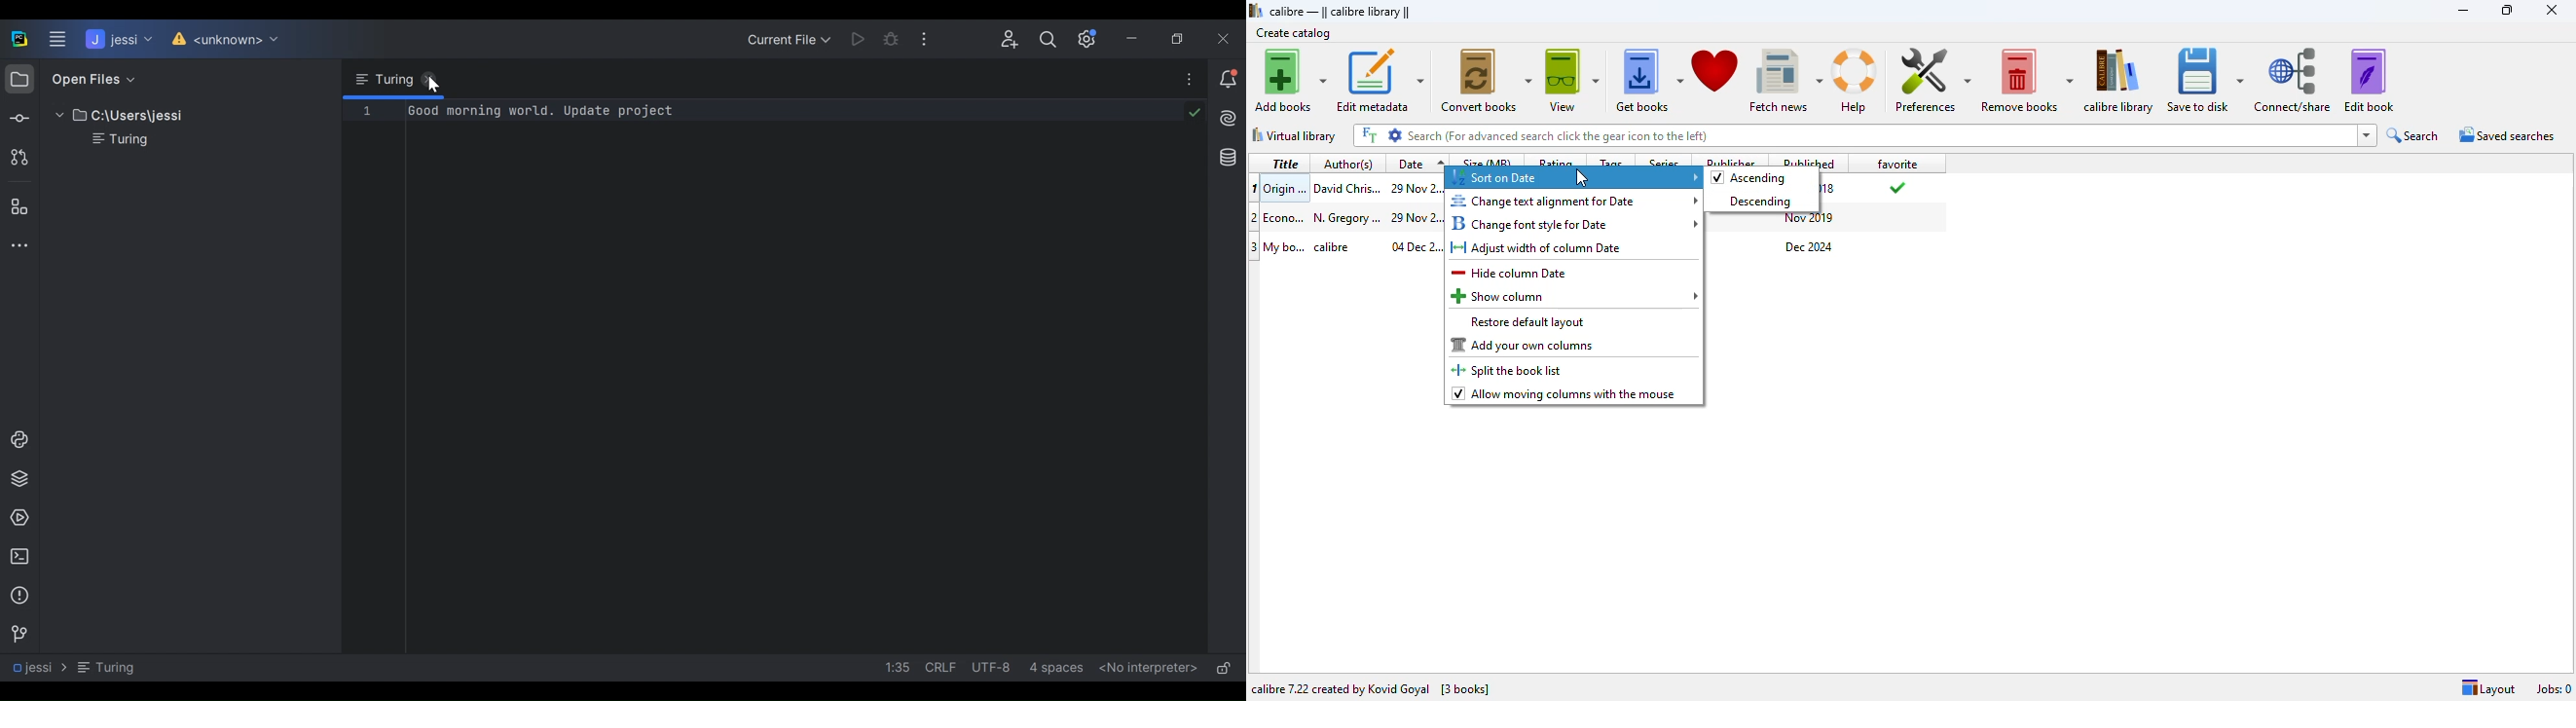 This screenshot has height=728, width=2576. What do you see at coordinates (896, 669) in the screenshot?
I see `Line Column` at bounding box center [896, 669].